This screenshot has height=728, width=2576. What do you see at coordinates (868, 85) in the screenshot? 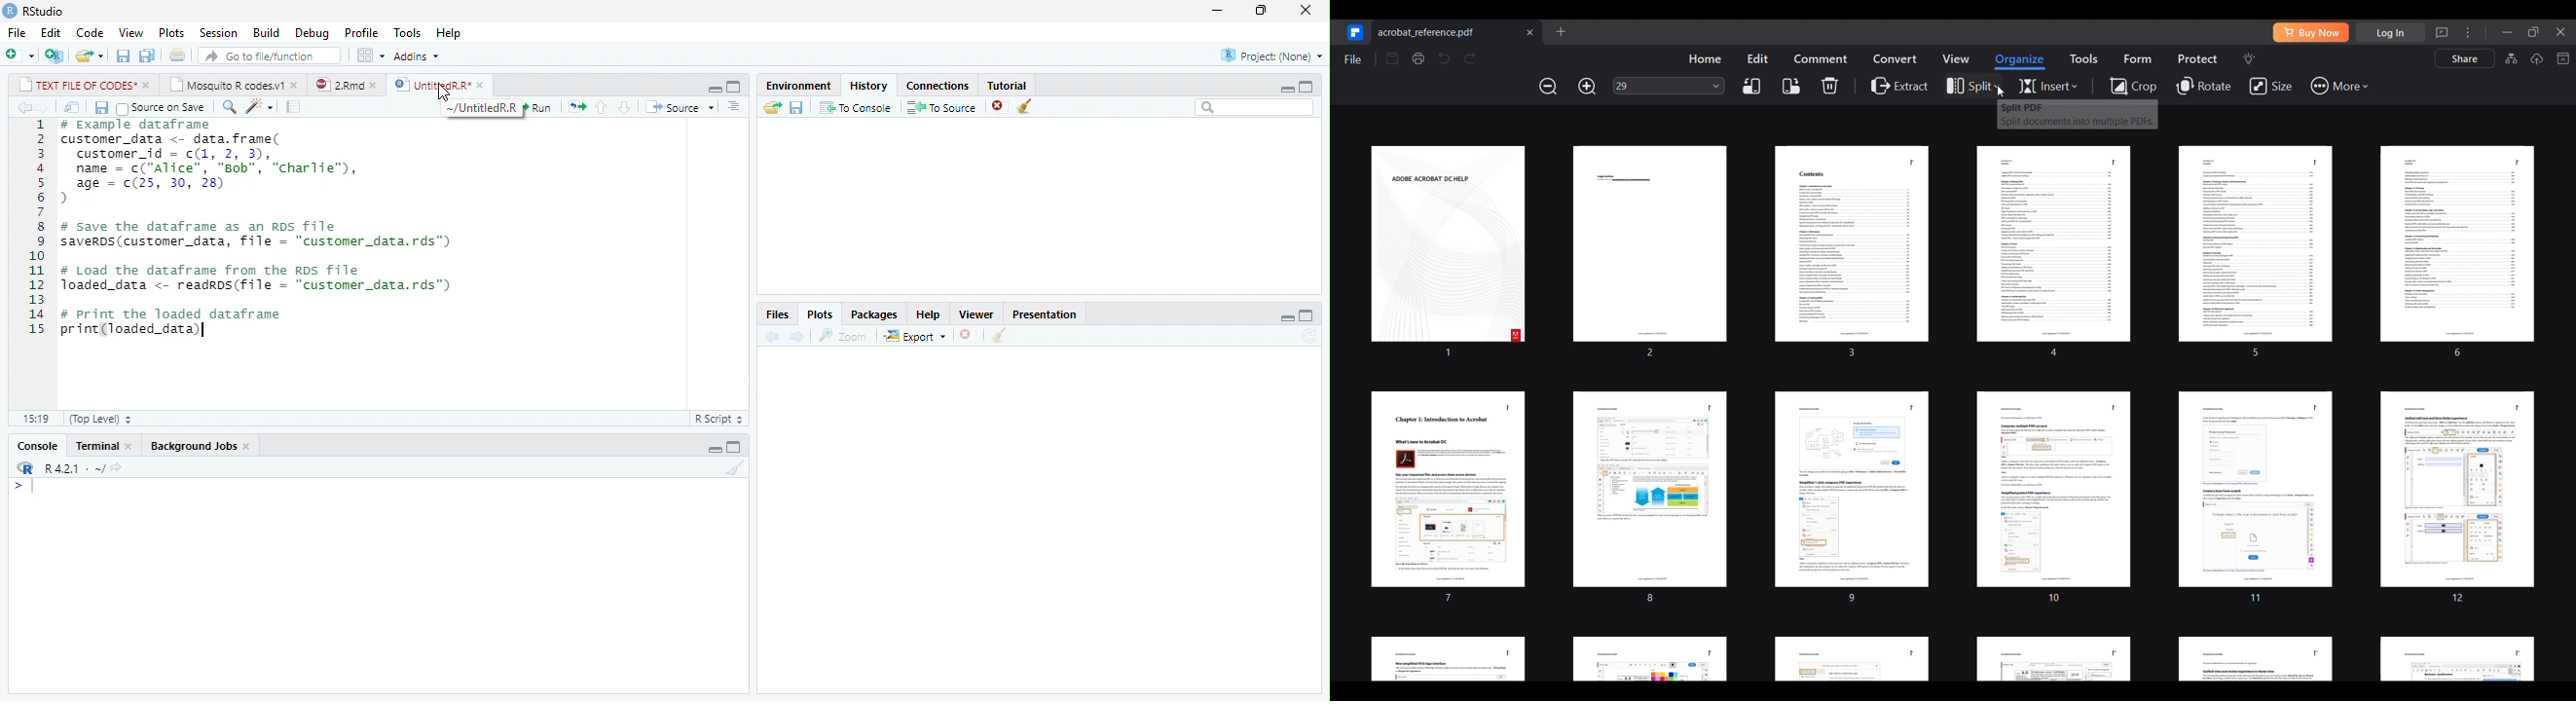
I see `History` at bounding box center [868, 85].